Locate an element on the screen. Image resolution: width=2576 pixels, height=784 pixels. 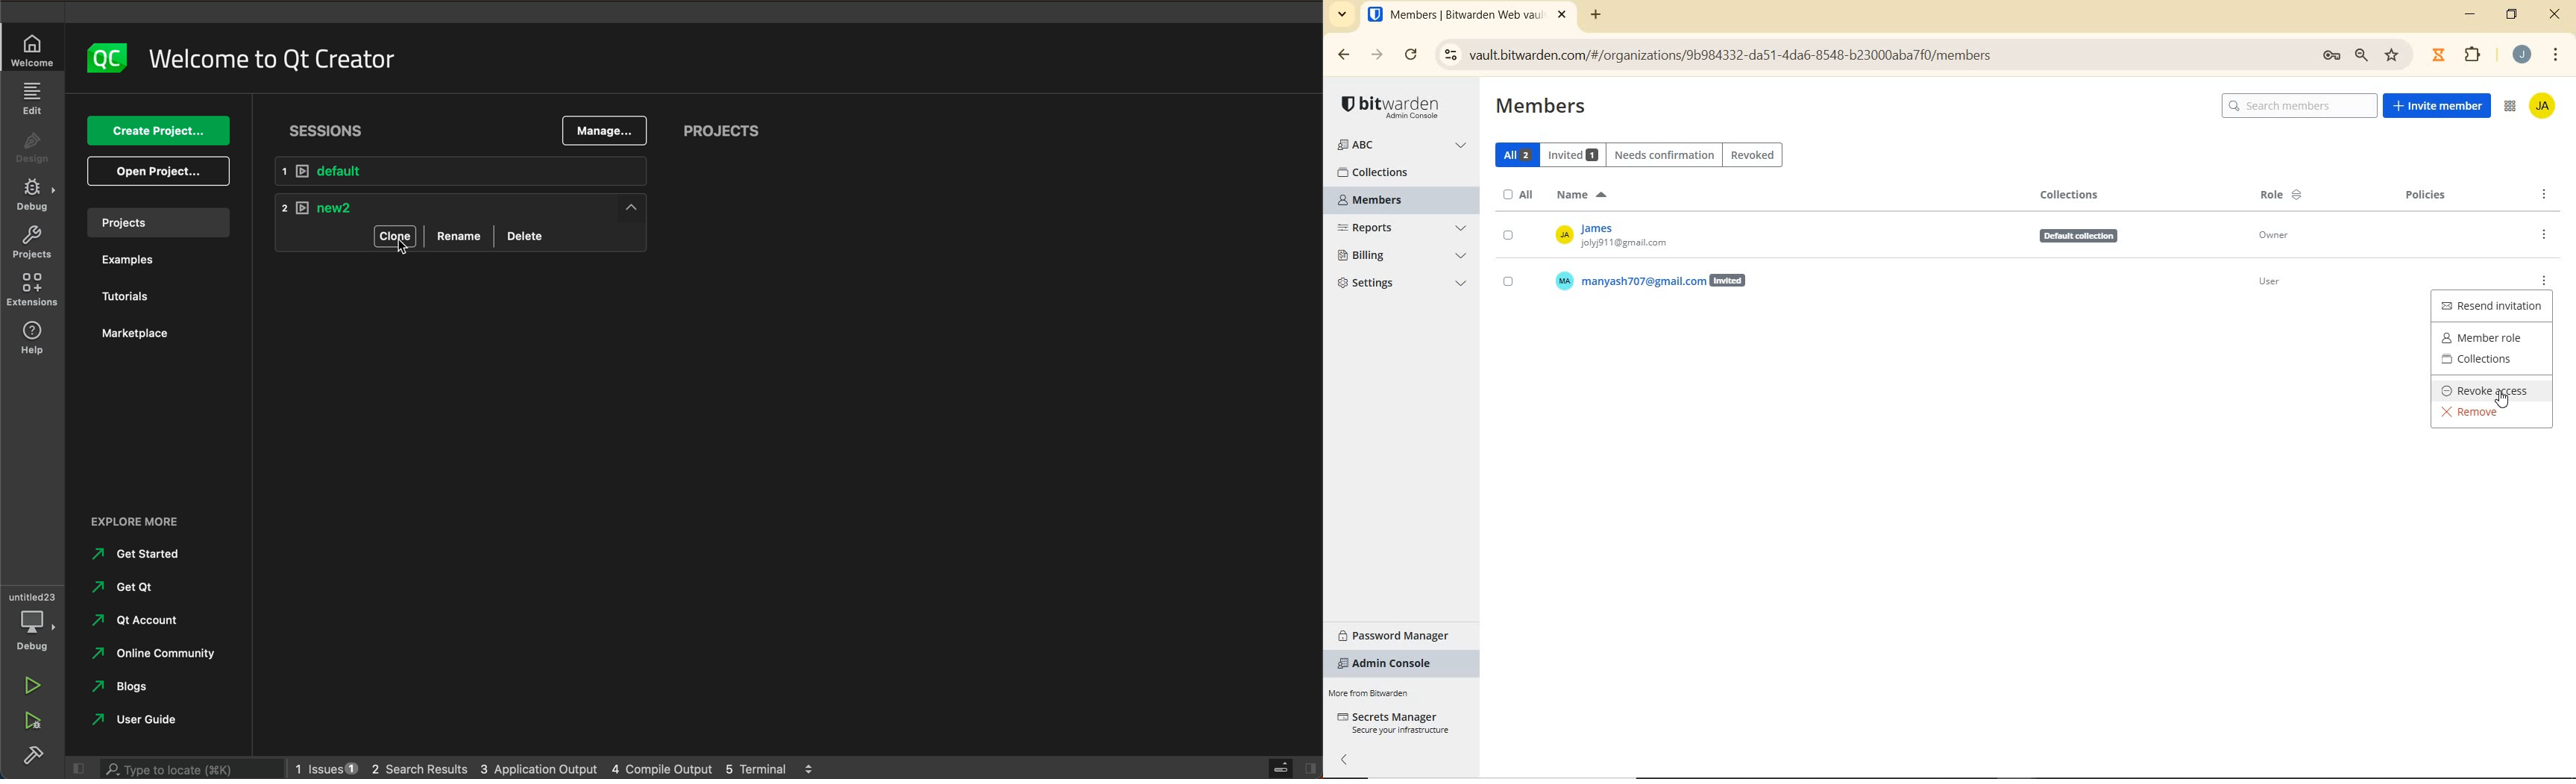
project is located at coordinates (156, 221).